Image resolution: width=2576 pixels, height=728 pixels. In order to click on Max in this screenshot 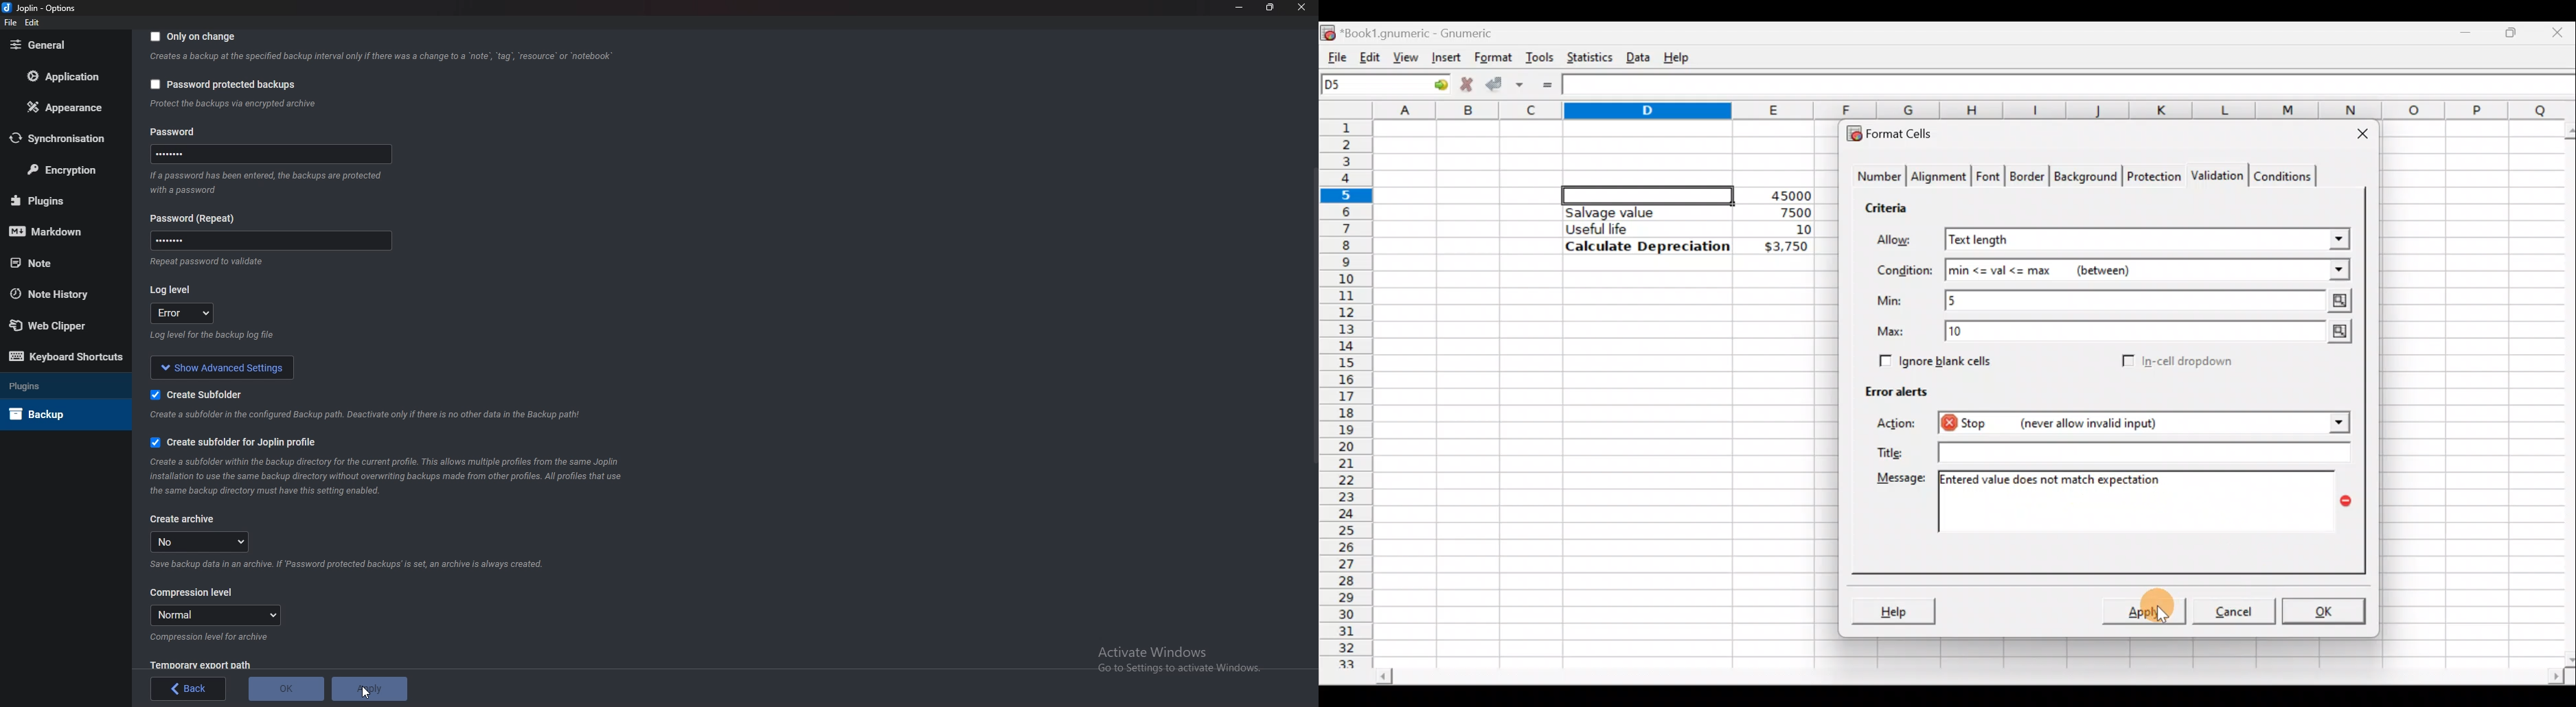, I will do `click(1896, 332)`.